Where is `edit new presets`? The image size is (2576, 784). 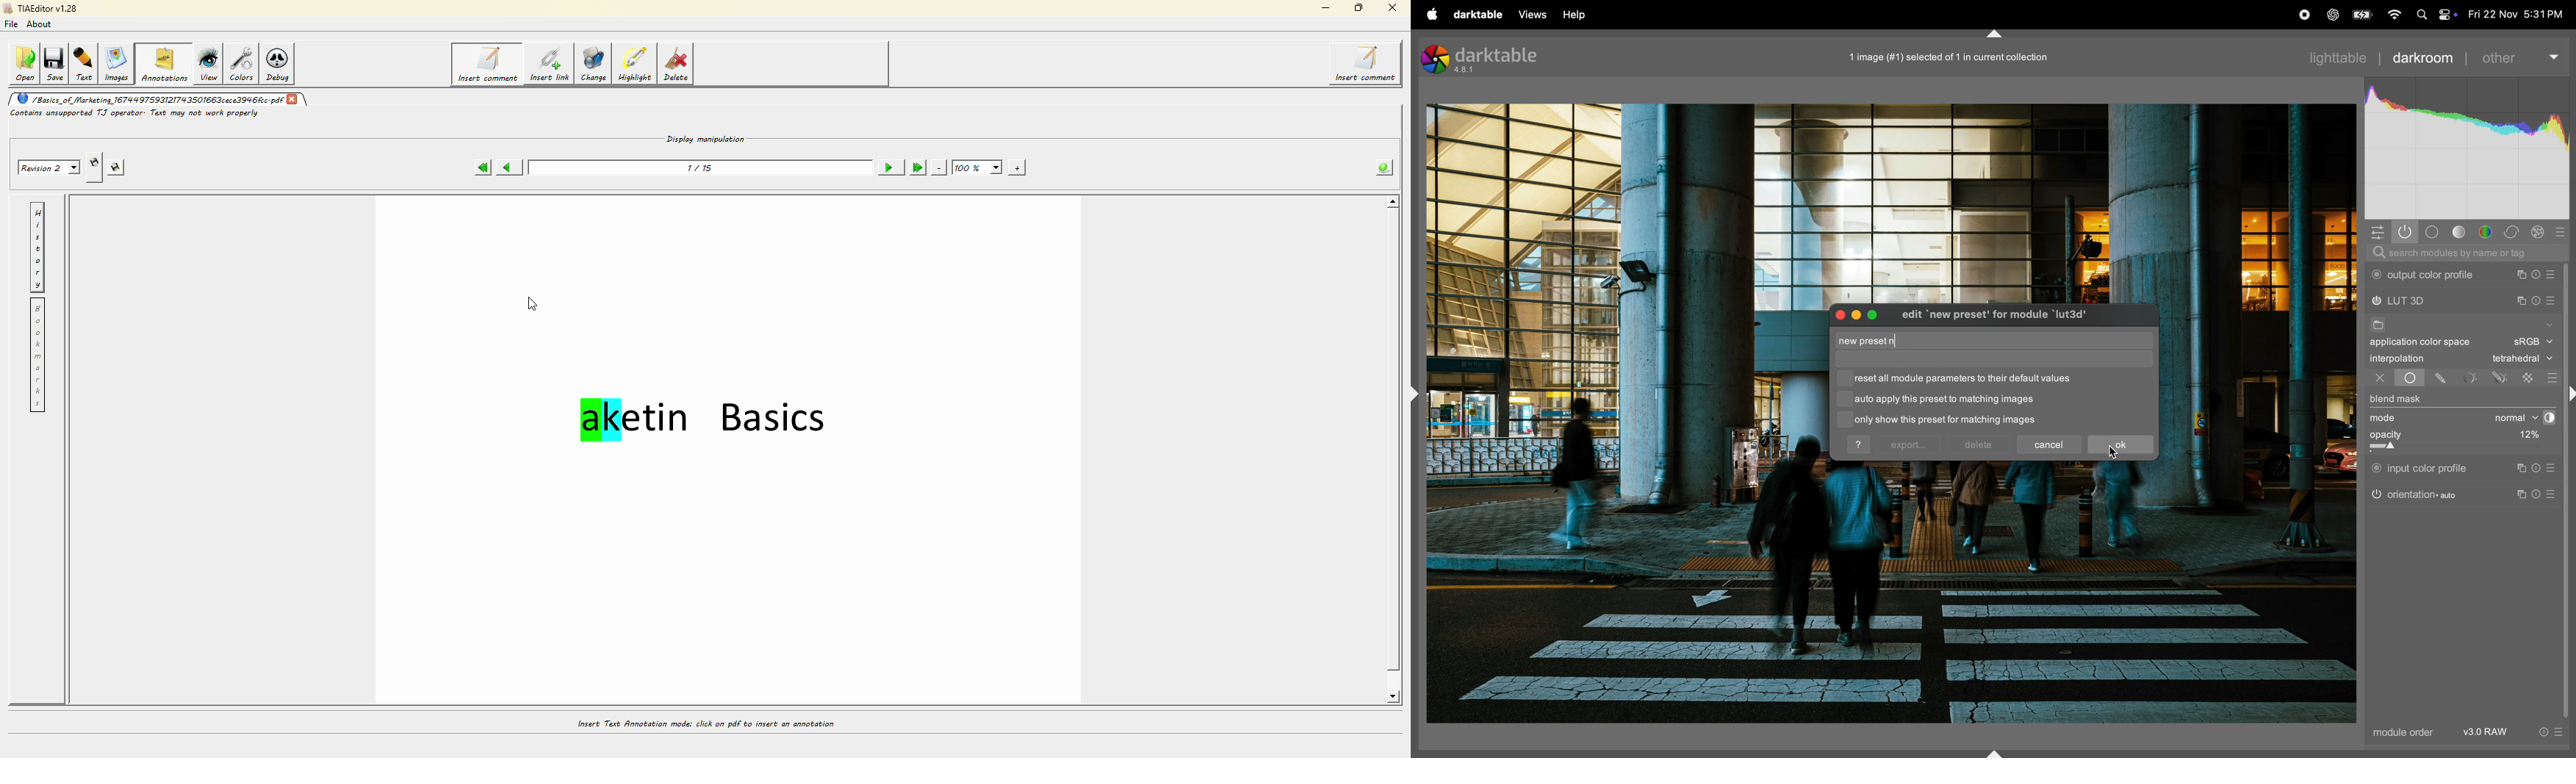
edit new presets is located at coordinates (2006, 316).